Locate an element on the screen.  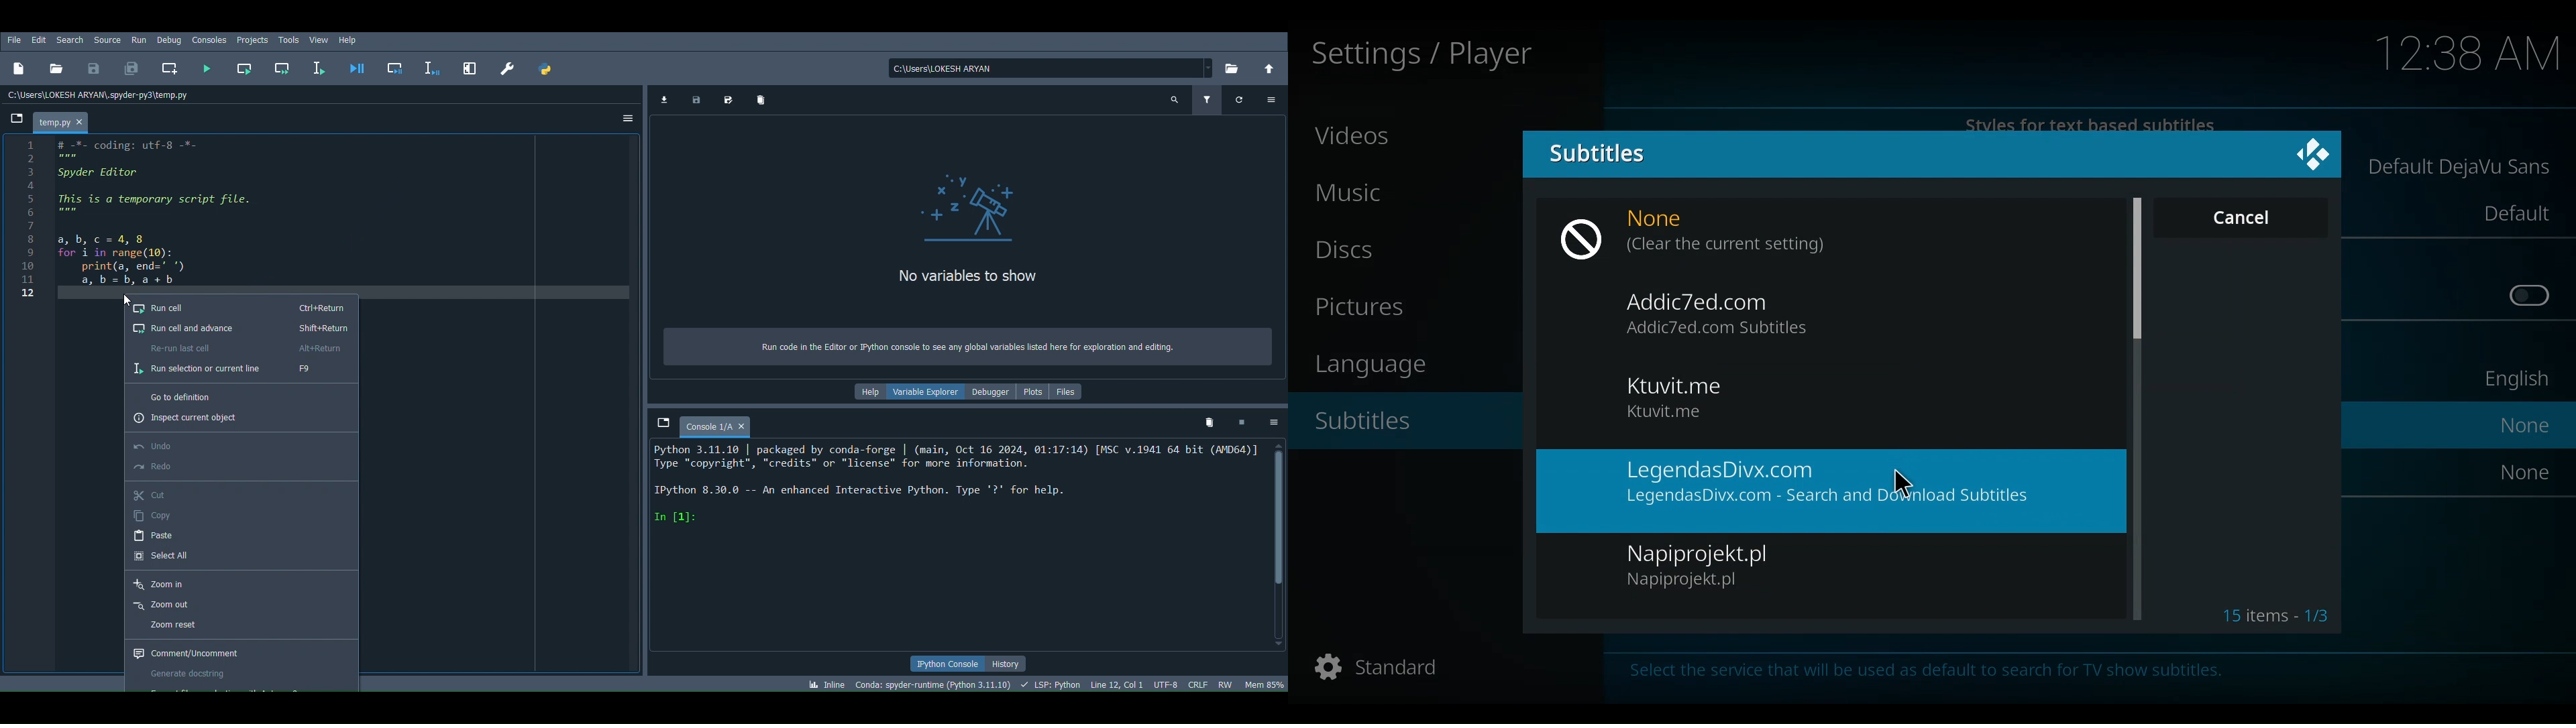
Edit is located at coordinates (38, 42).